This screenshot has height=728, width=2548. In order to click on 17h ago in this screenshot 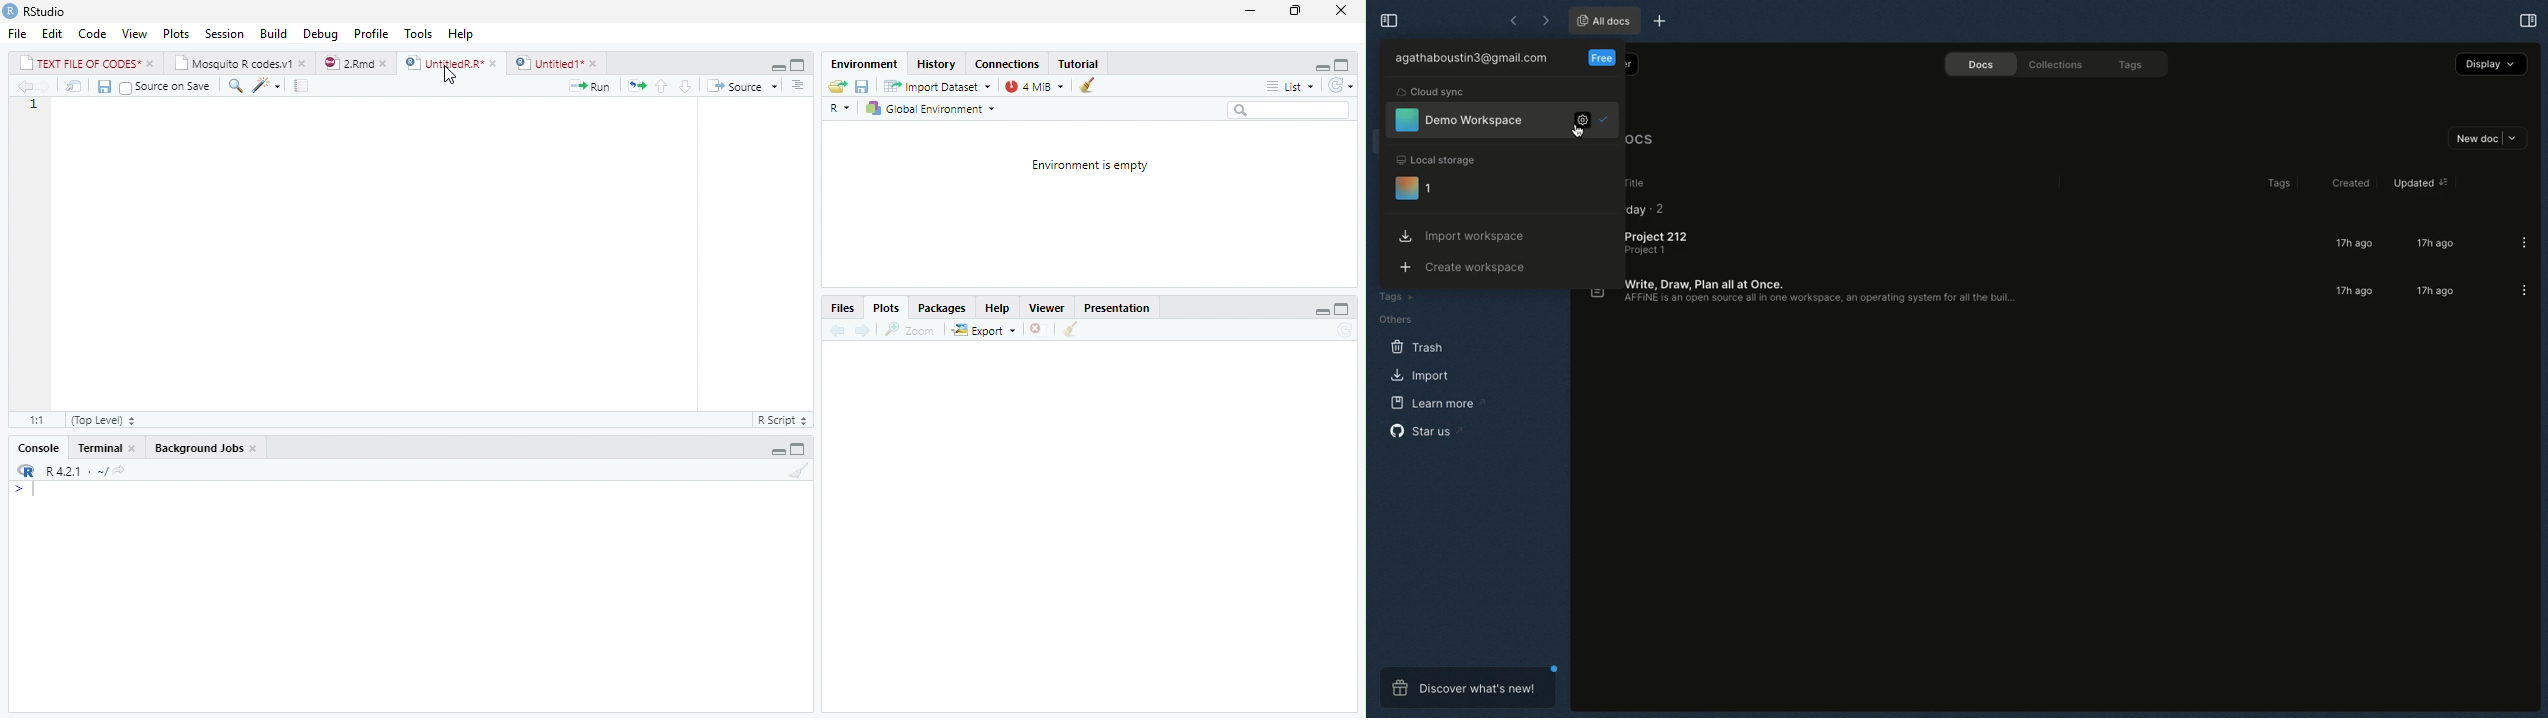, I will do `click(2353, 244)`.